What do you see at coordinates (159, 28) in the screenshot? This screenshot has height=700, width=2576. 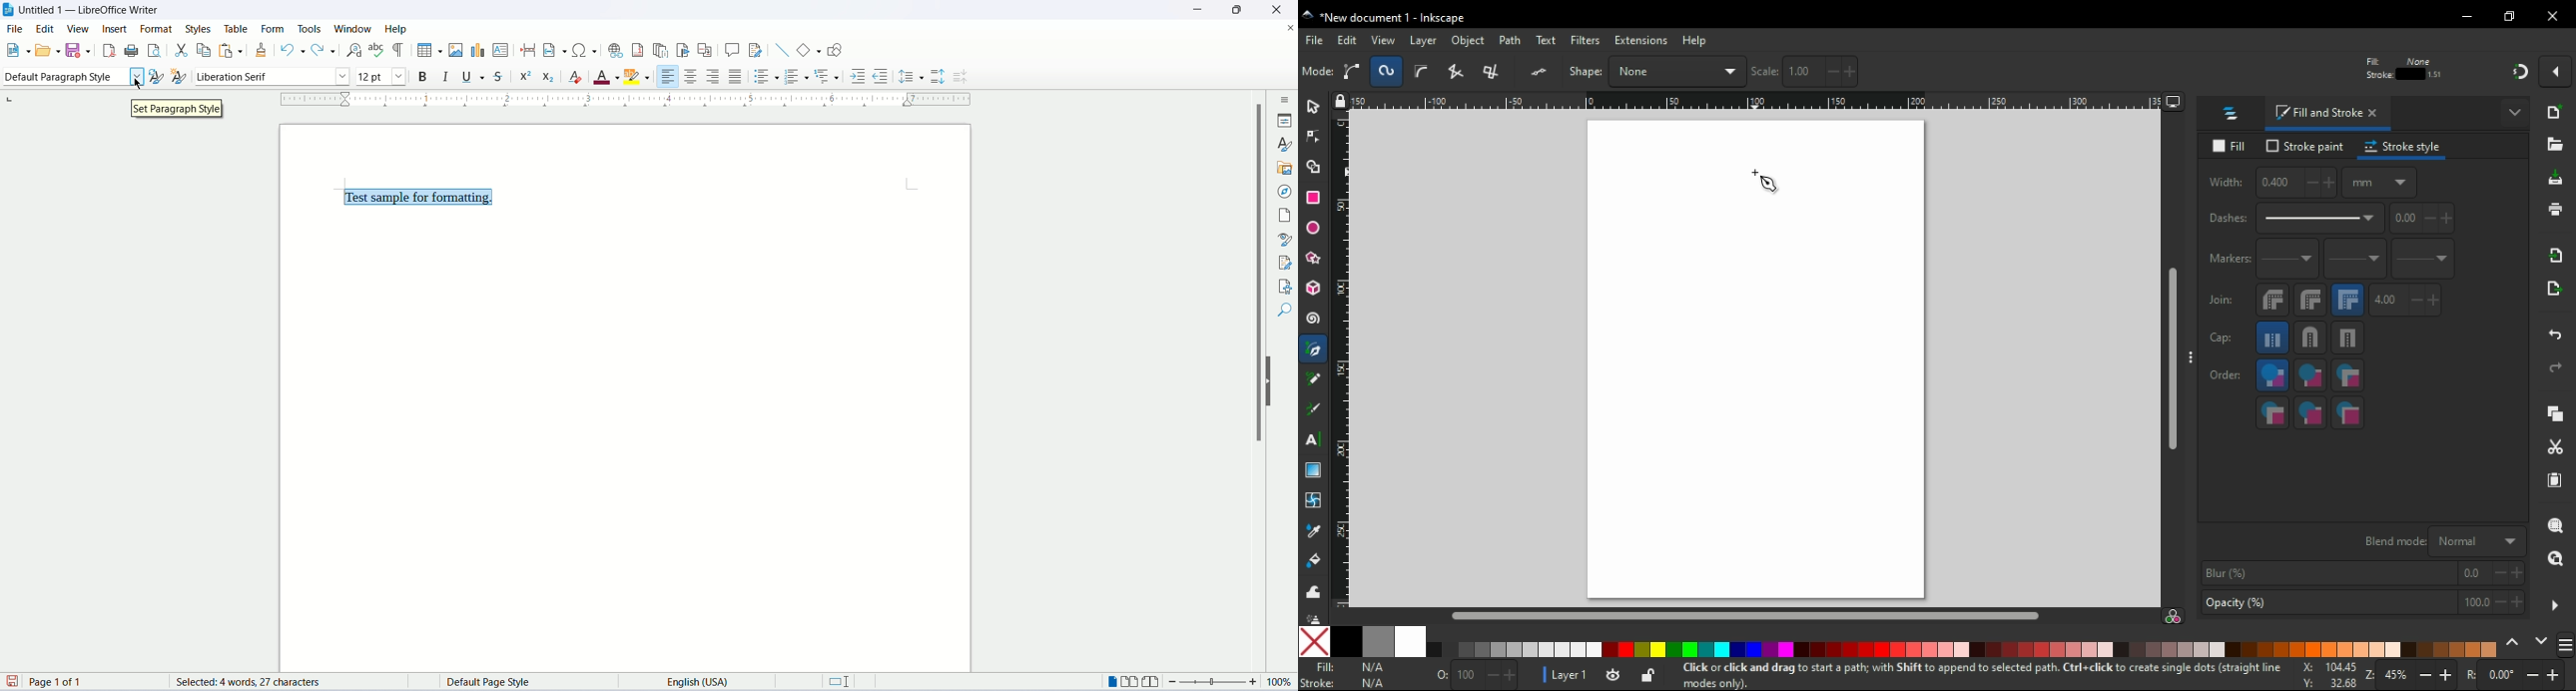 I see `format` at bounding box center [159, 28].